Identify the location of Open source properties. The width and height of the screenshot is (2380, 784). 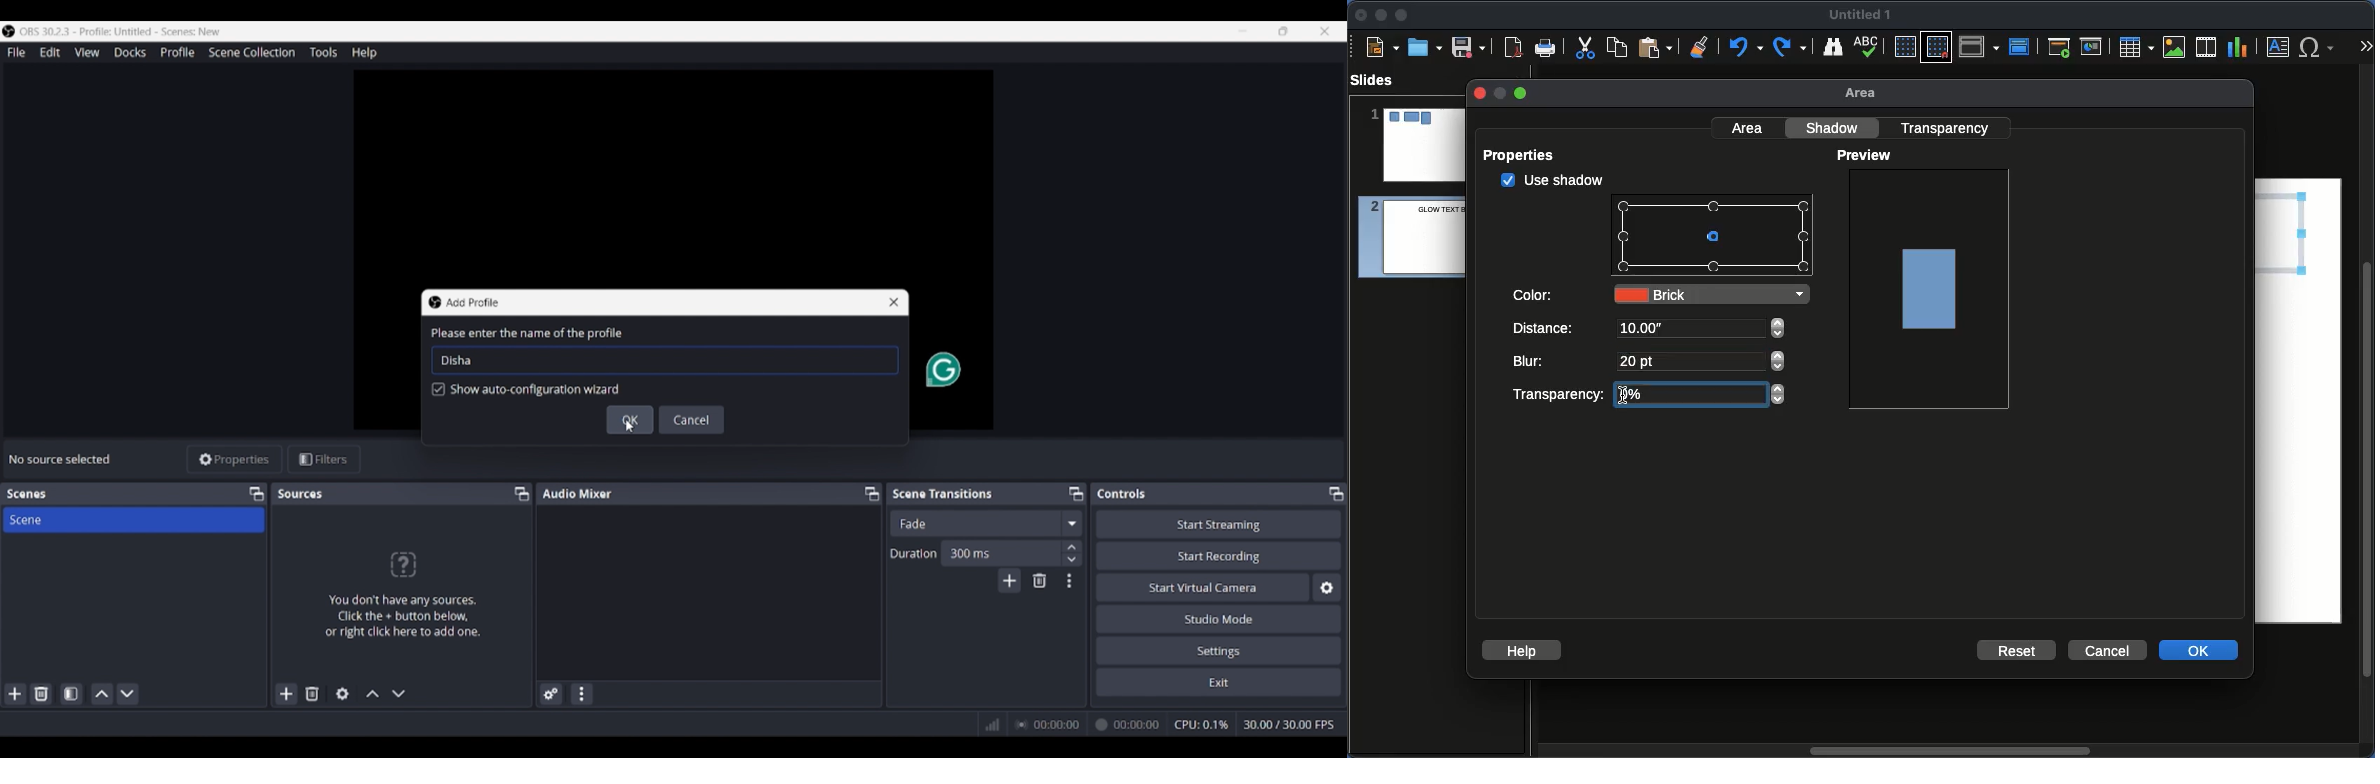
(343, 694).